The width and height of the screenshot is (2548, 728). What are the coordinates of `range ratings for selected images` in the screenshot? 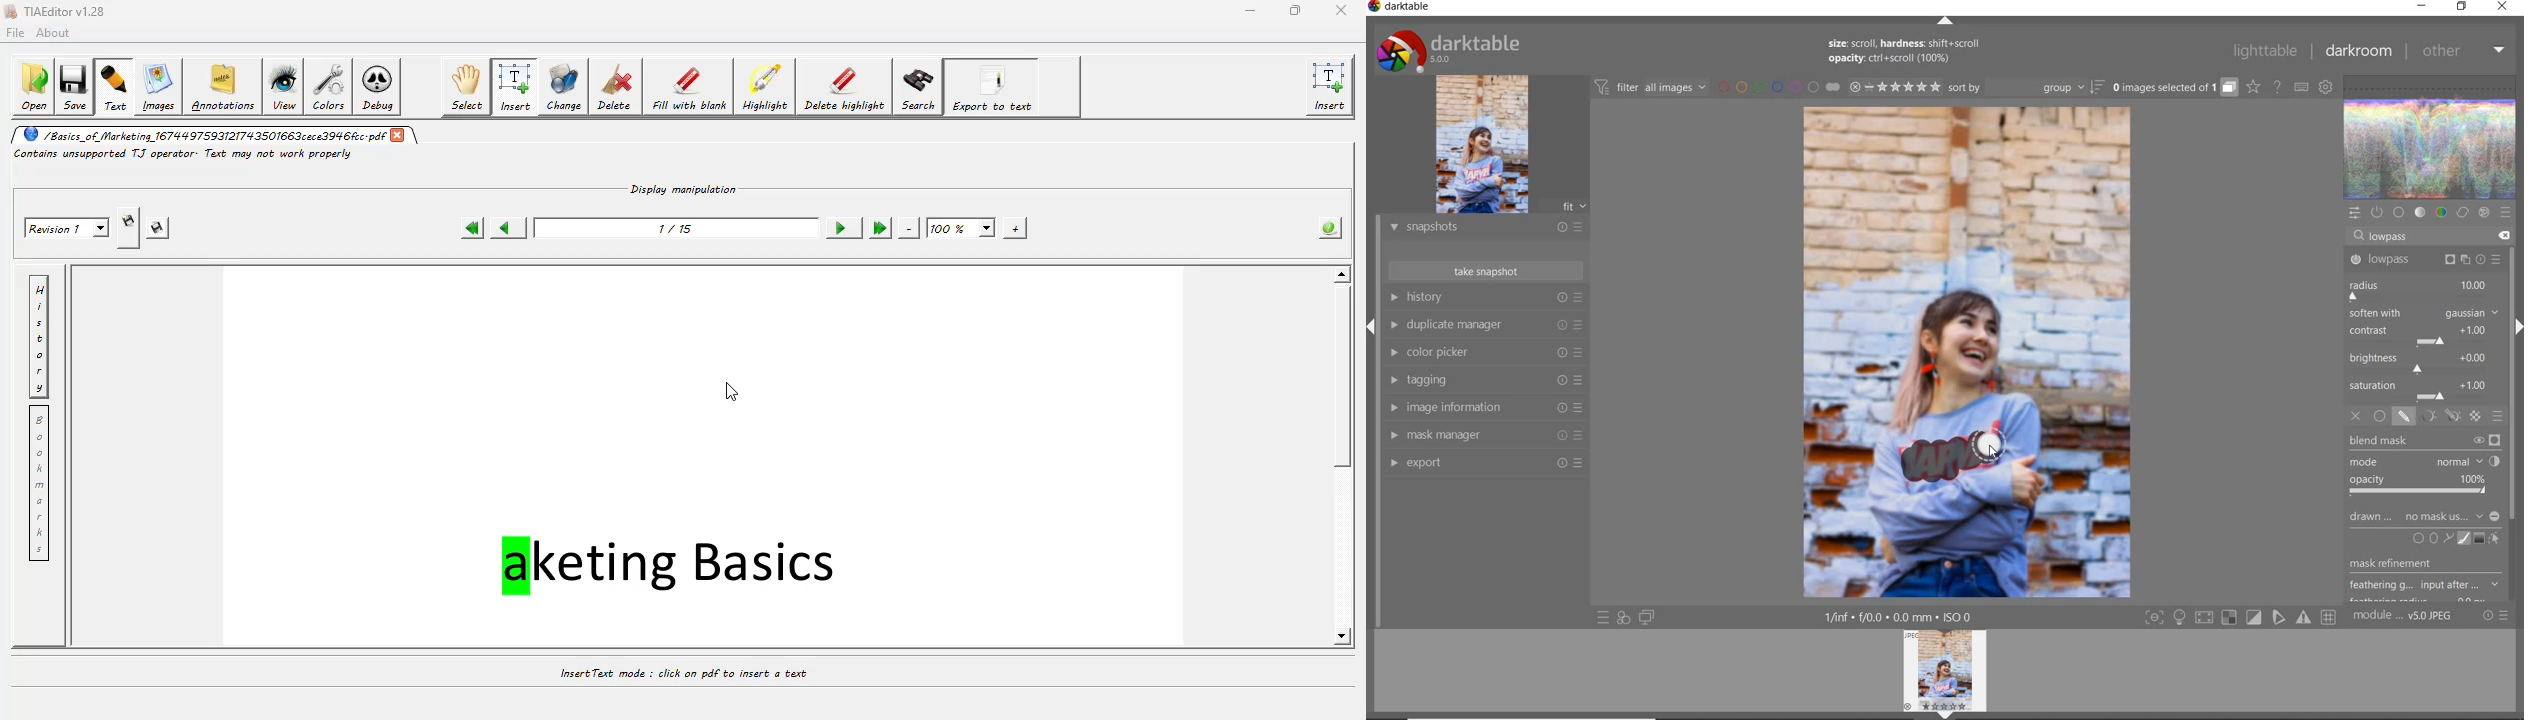 It's located at (1895, 86).